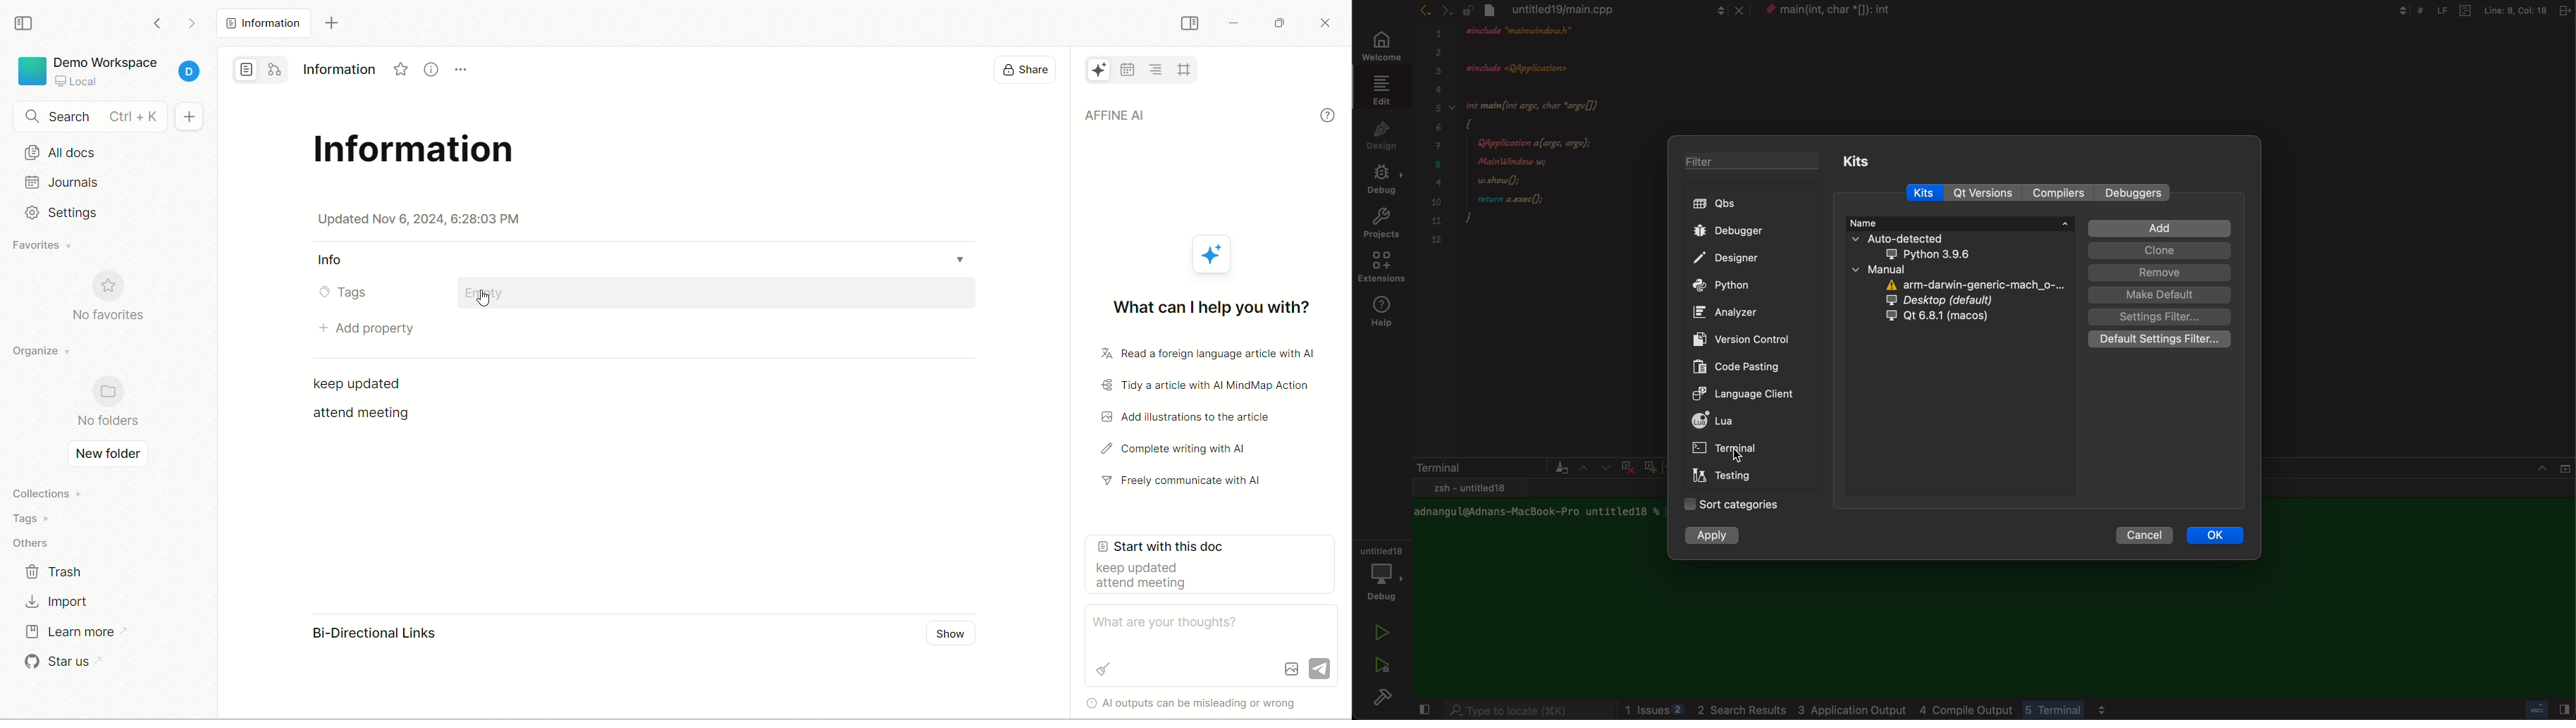  I want to click on complete writing with AI, so click(1190, 448).